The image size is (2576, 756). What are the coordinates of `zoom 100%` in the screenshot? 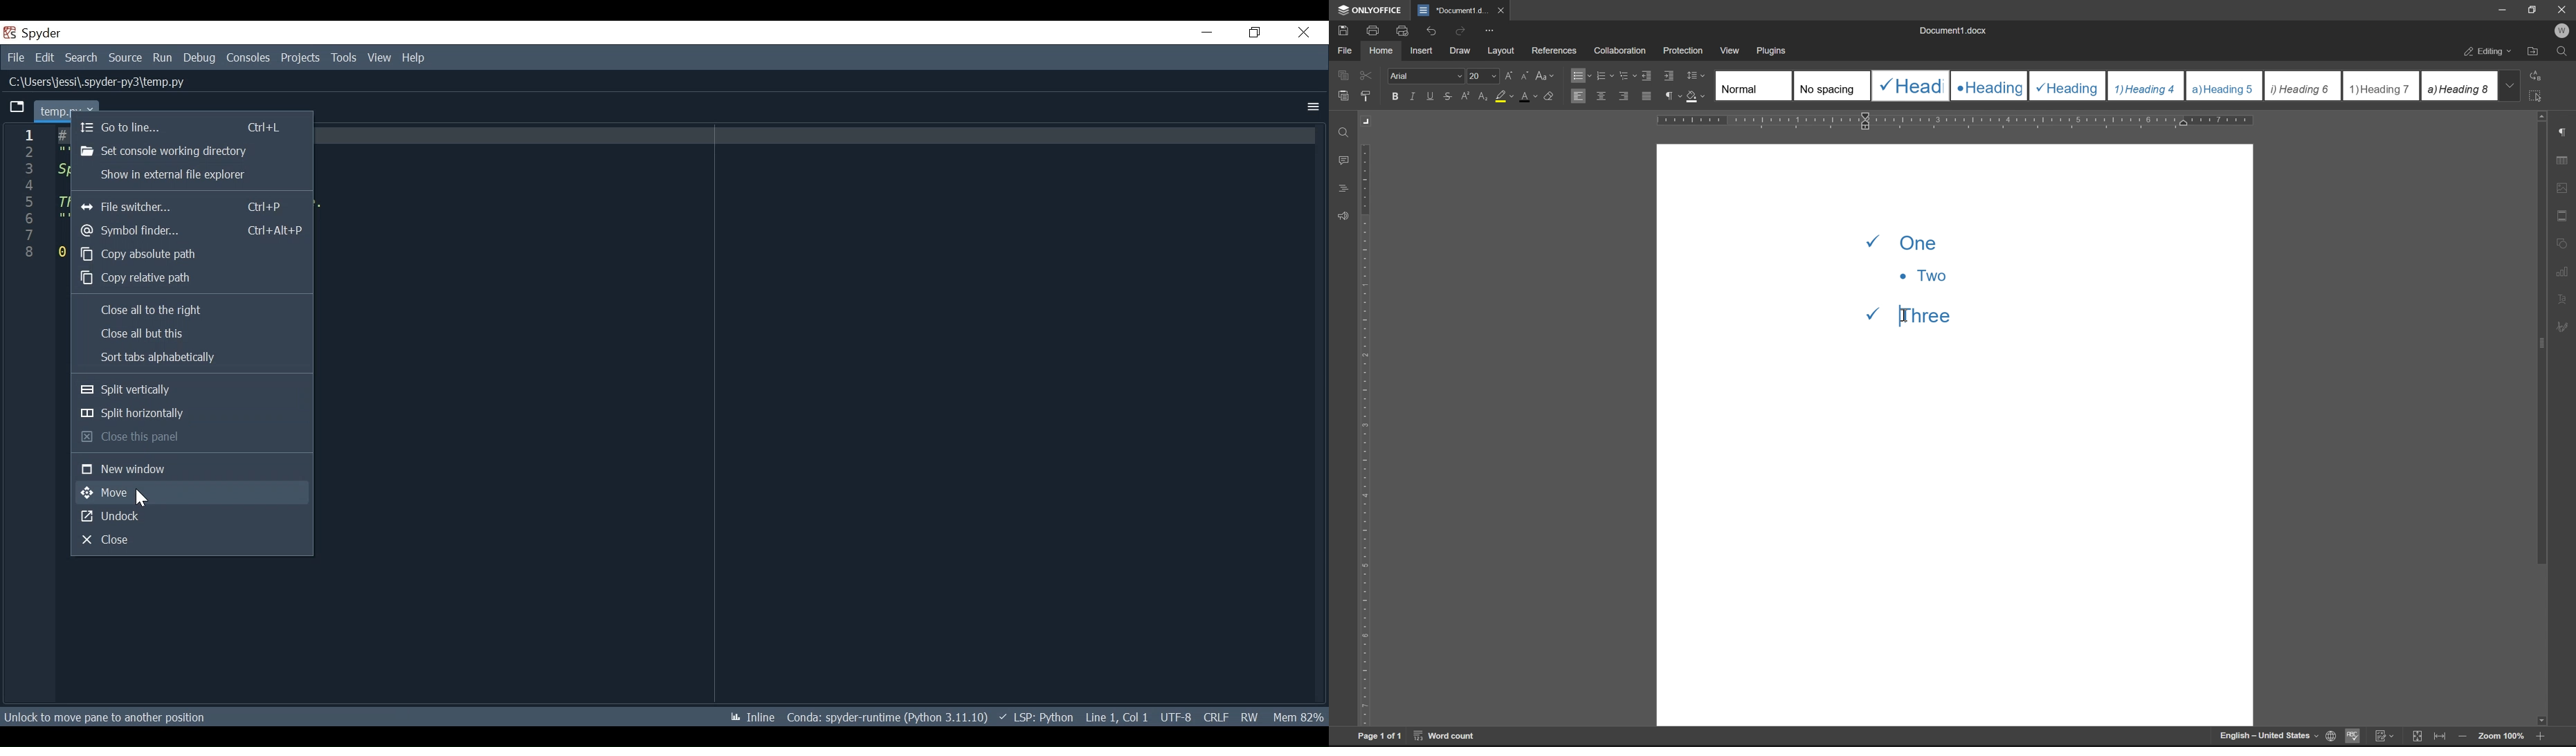 It's located at (2501, 738).